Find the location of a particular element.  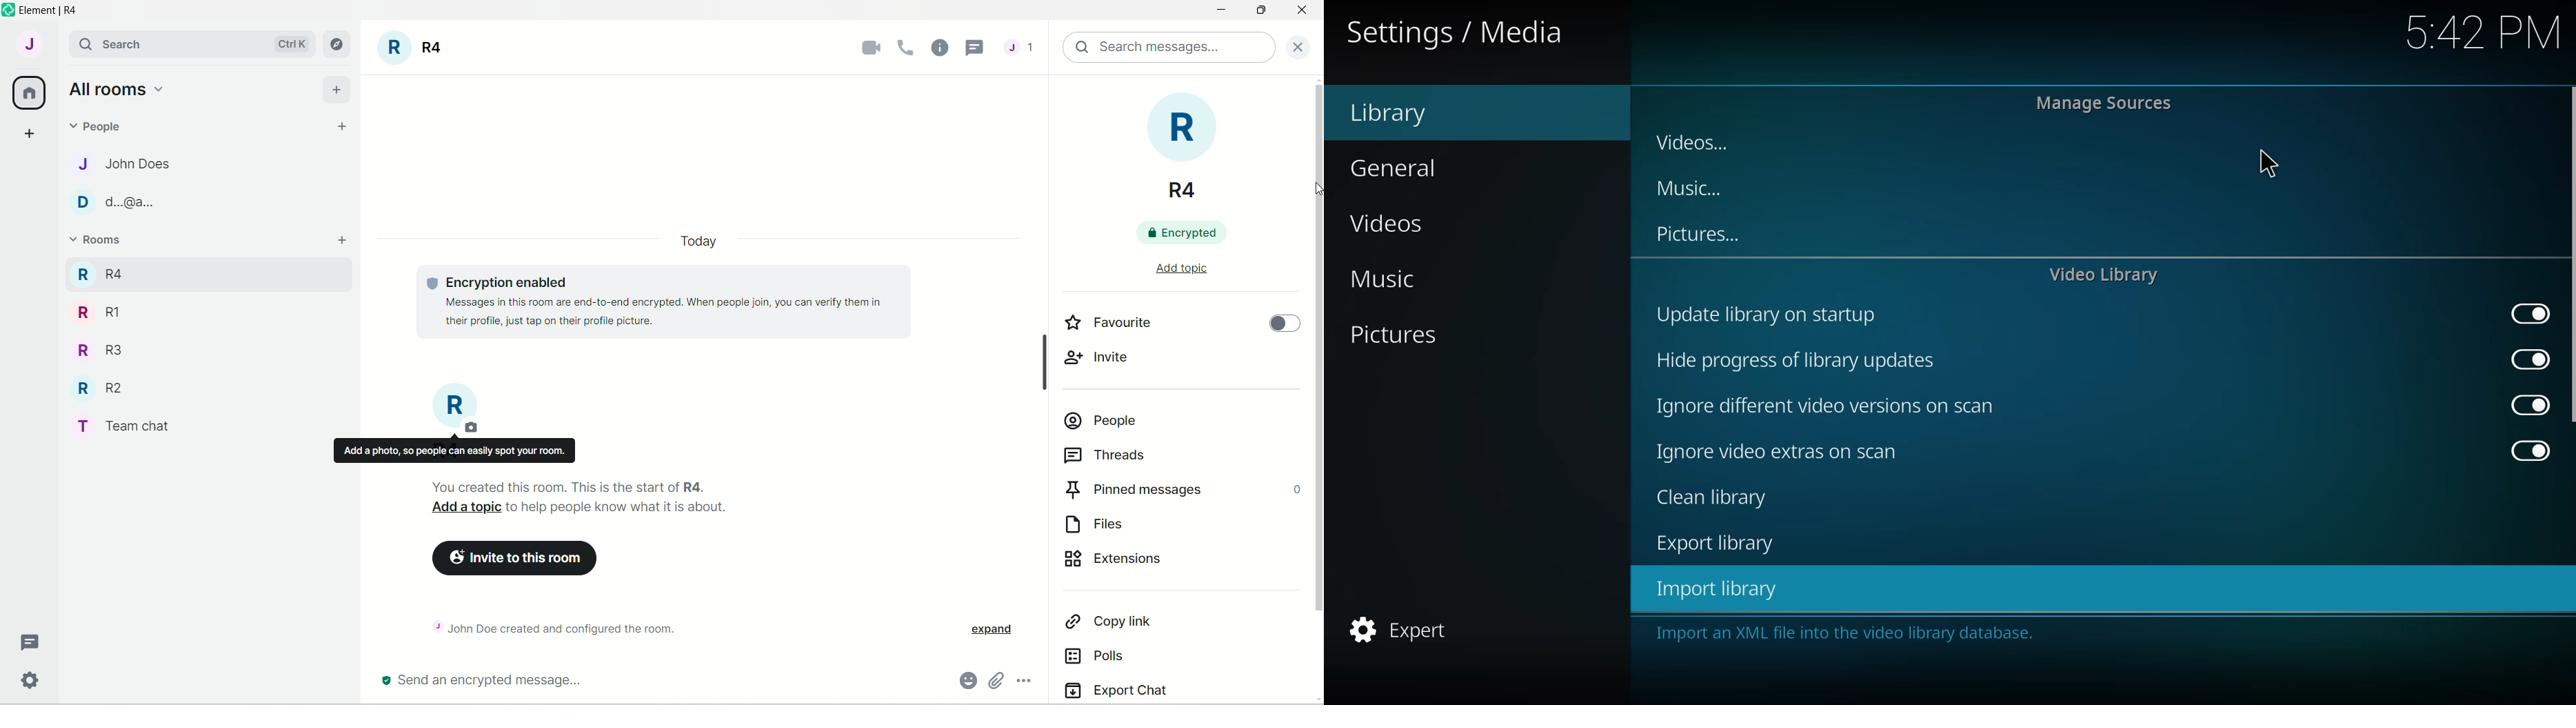

people is located at coordinates (101, 125).